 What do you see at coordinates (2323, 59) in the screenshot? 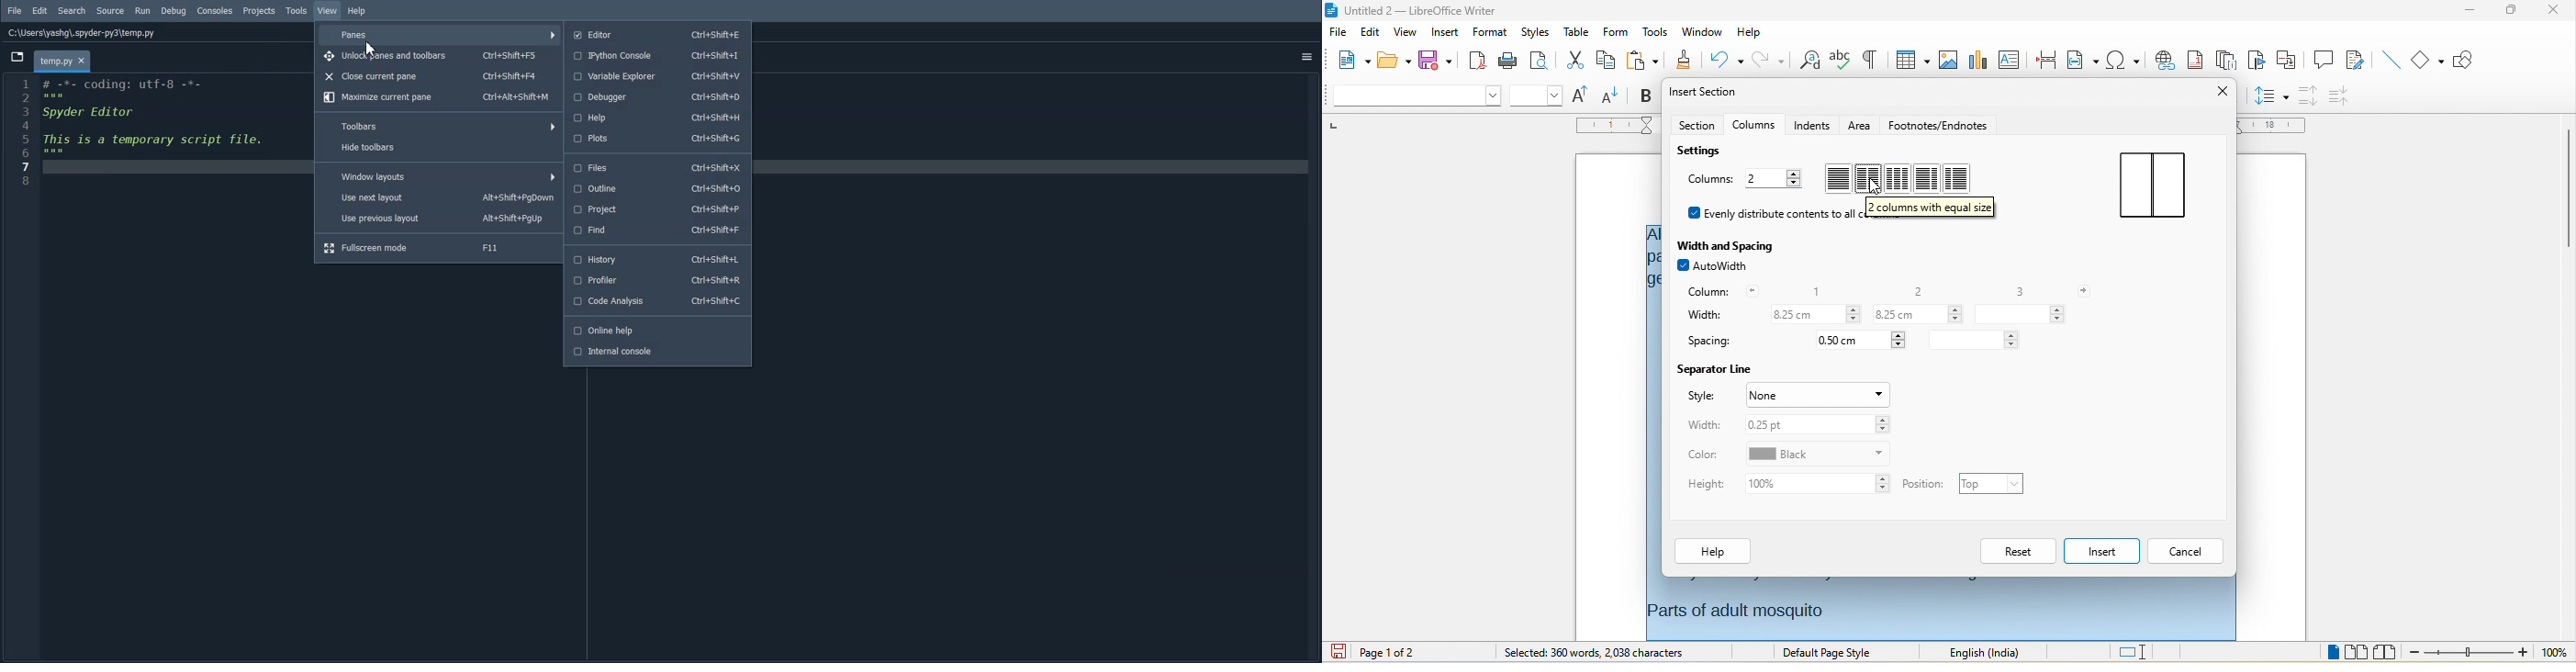
I see `comment` at bounding box center [2323, 59].